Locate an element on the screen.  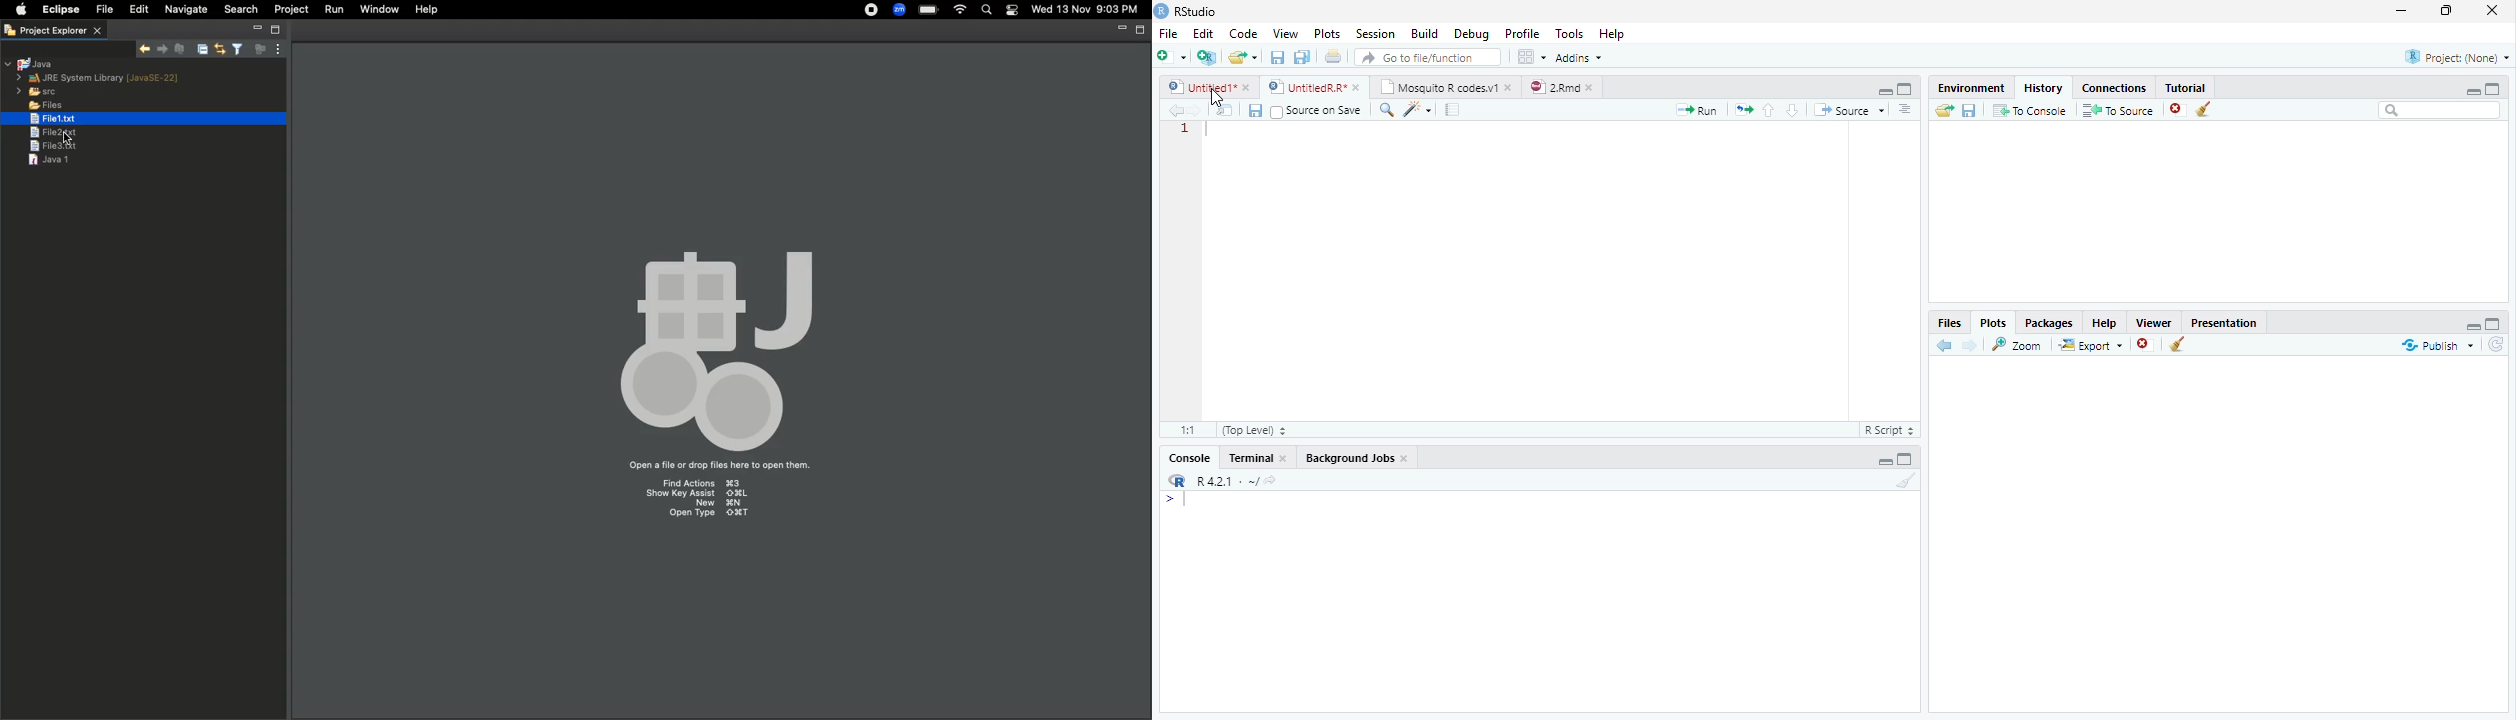
Next Plot is located at coordinates (1970, 345).